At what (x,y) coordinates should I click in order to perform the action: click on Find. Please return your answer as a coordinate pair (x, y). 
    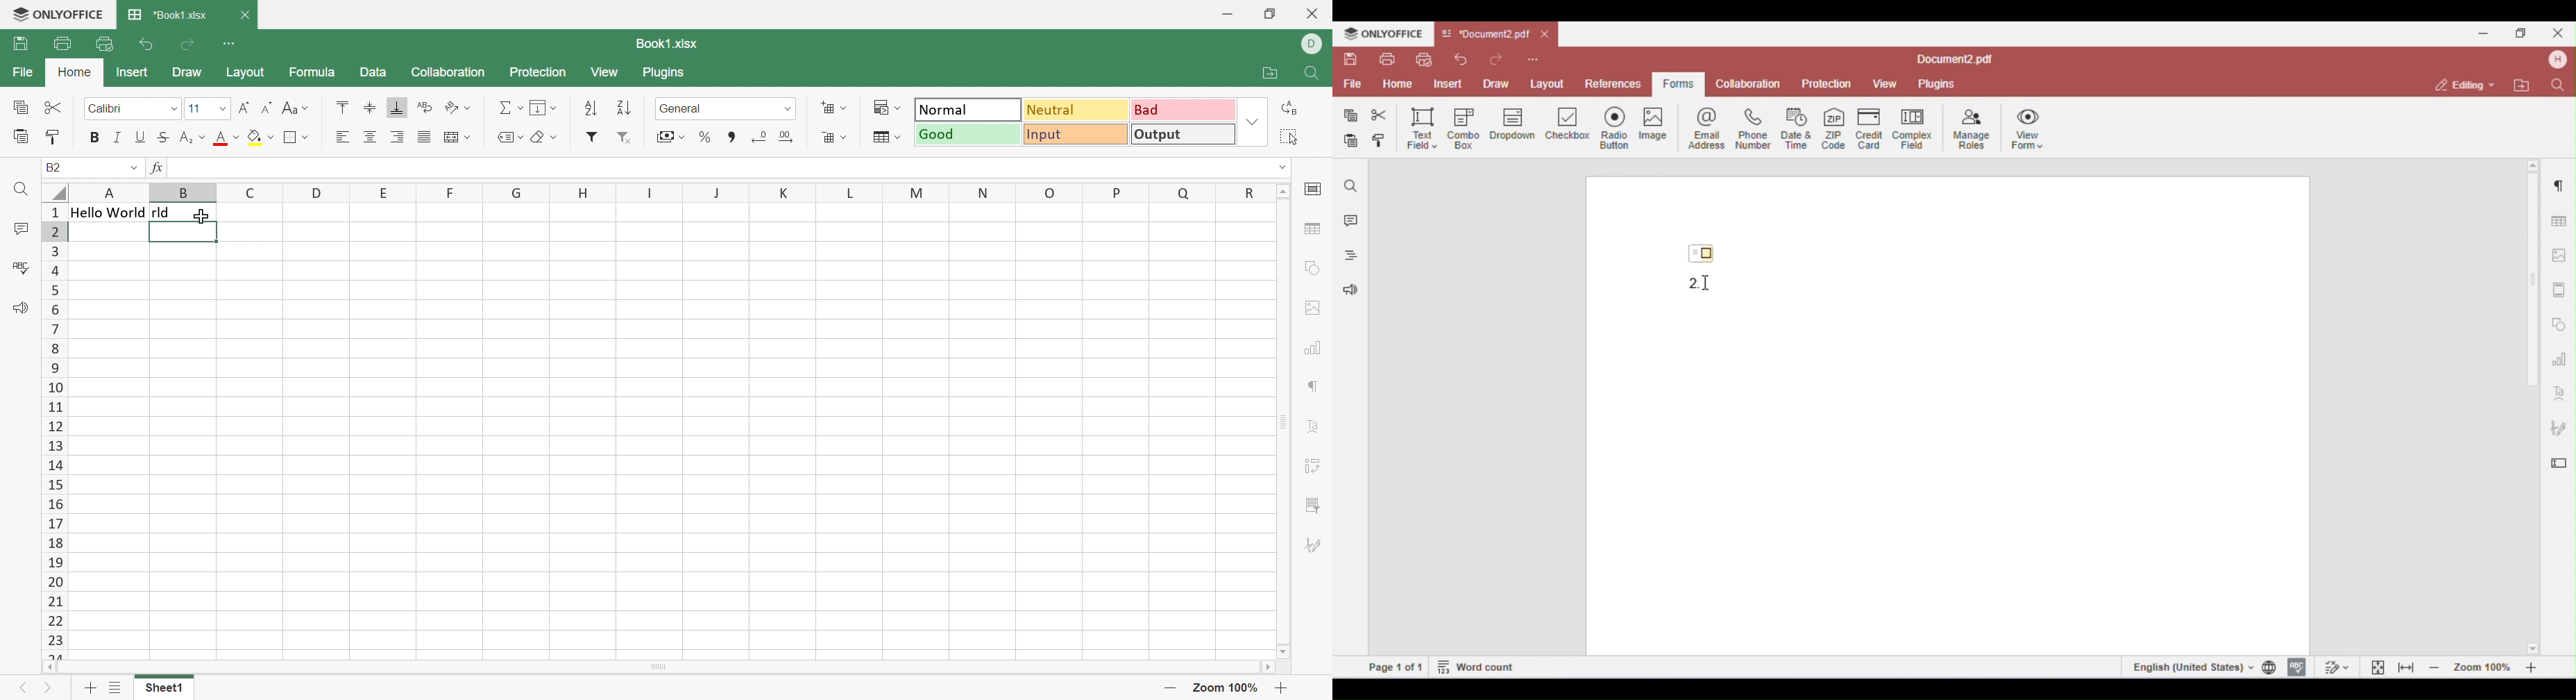
    Looking at the image, I should click on (22, 191).